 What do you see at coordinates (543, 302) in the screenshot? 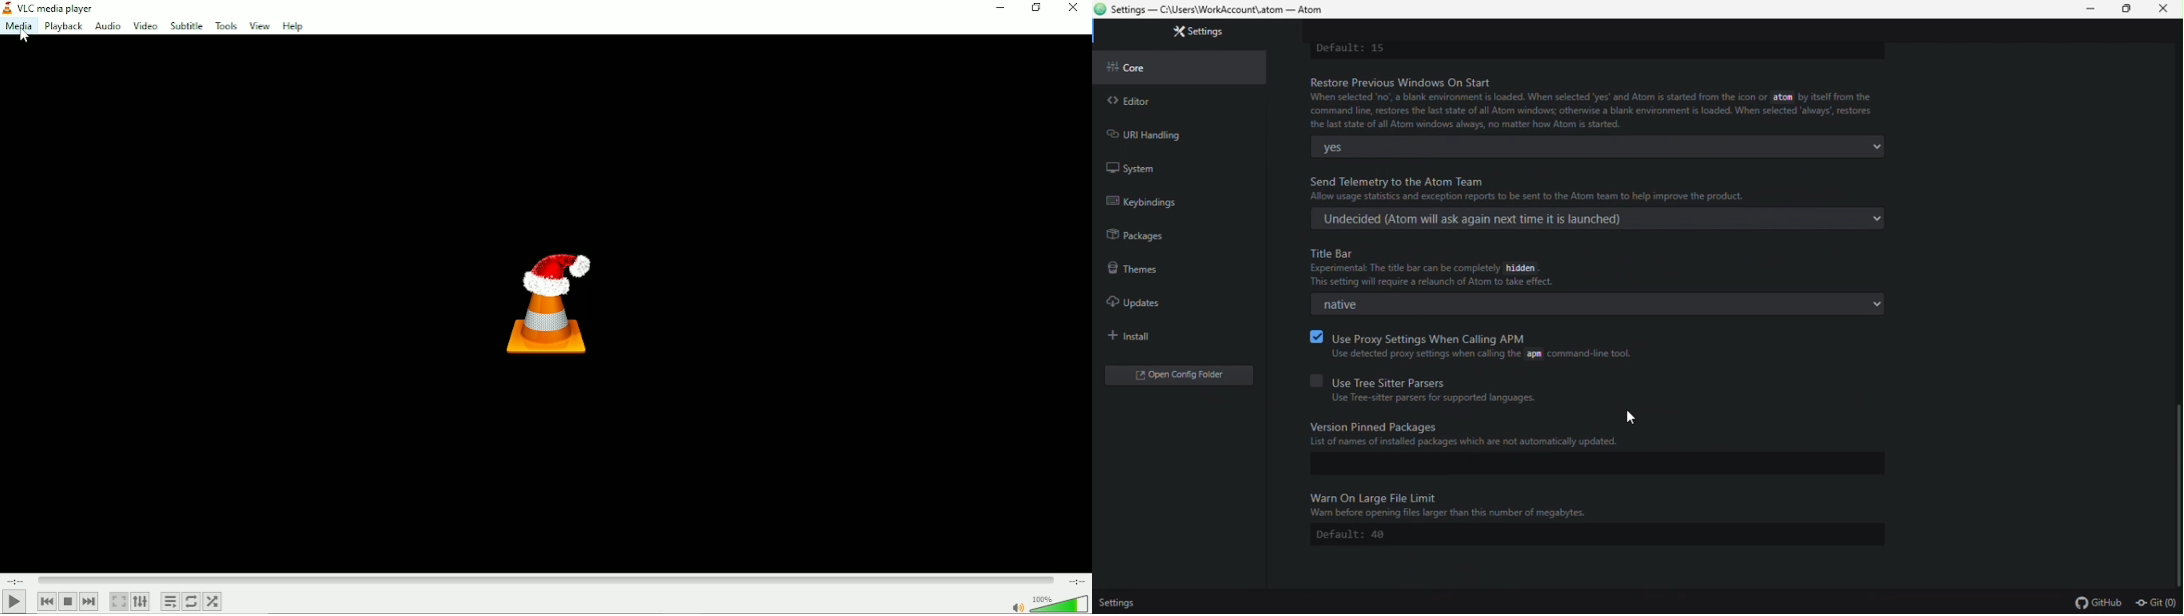
I see `Logo` at bounding box center [543, 302].